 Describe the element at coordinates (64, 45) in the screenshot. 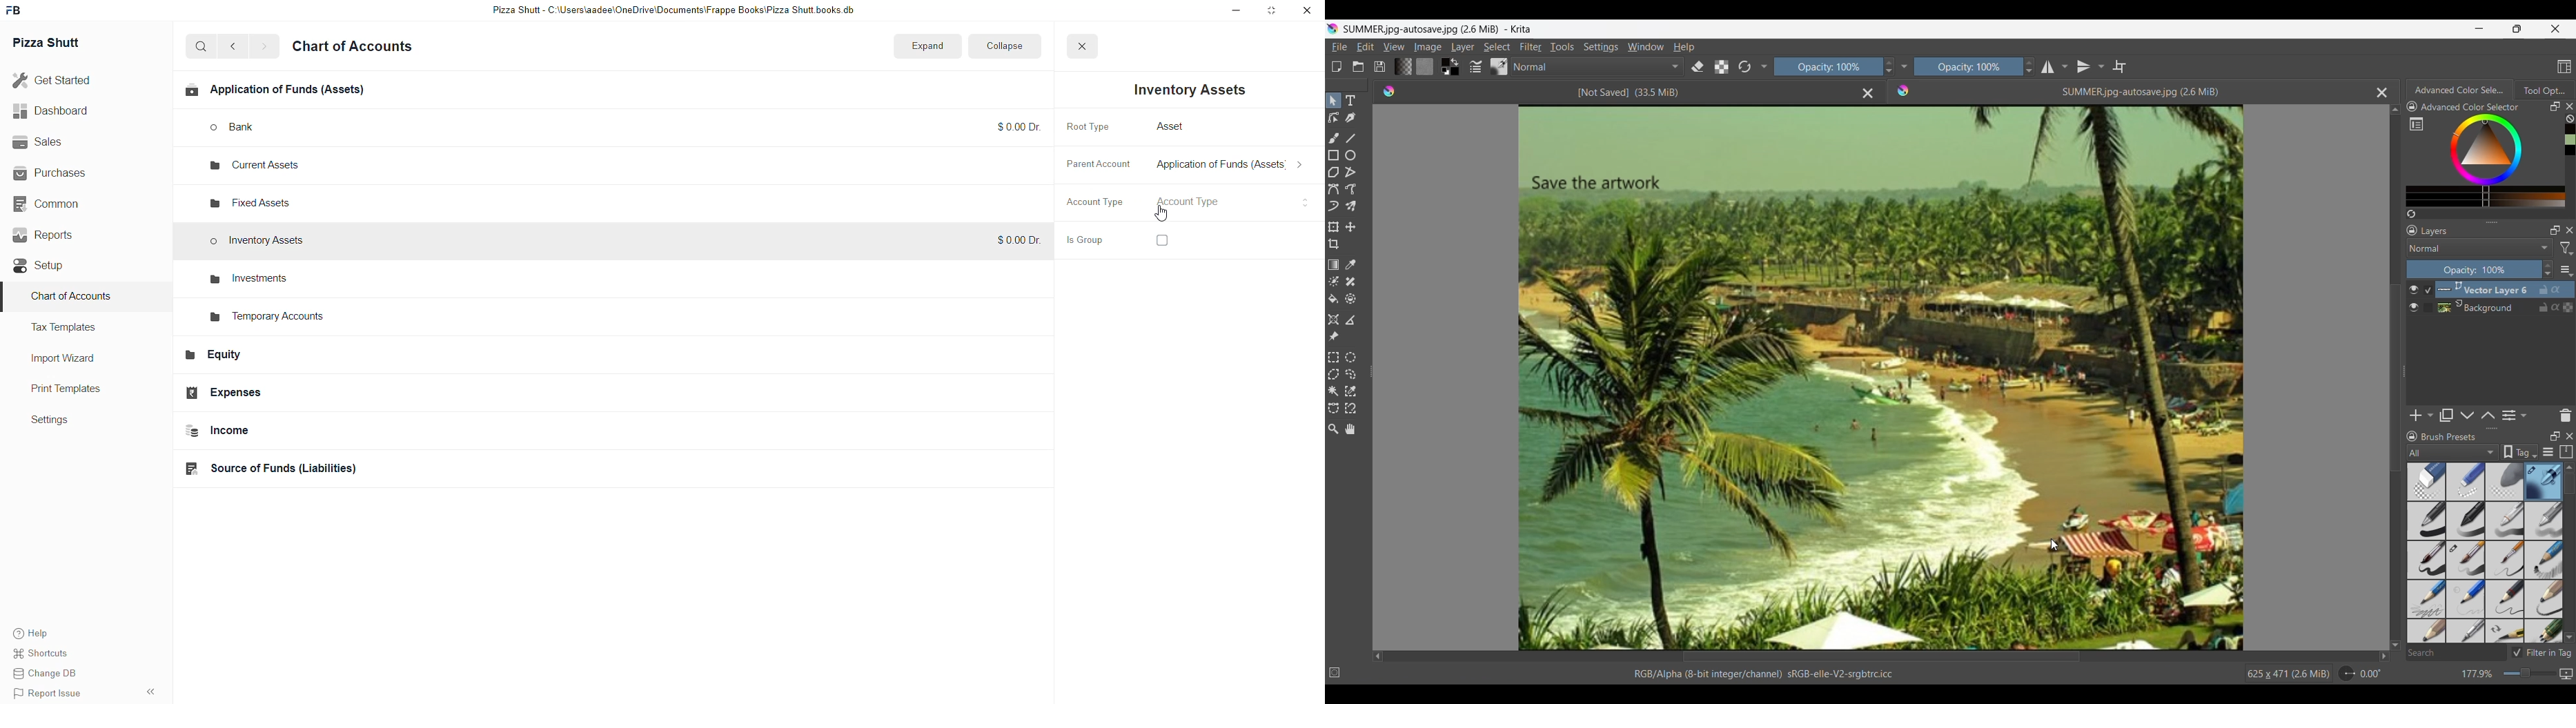

I see `Pizza Shutt` at that location.